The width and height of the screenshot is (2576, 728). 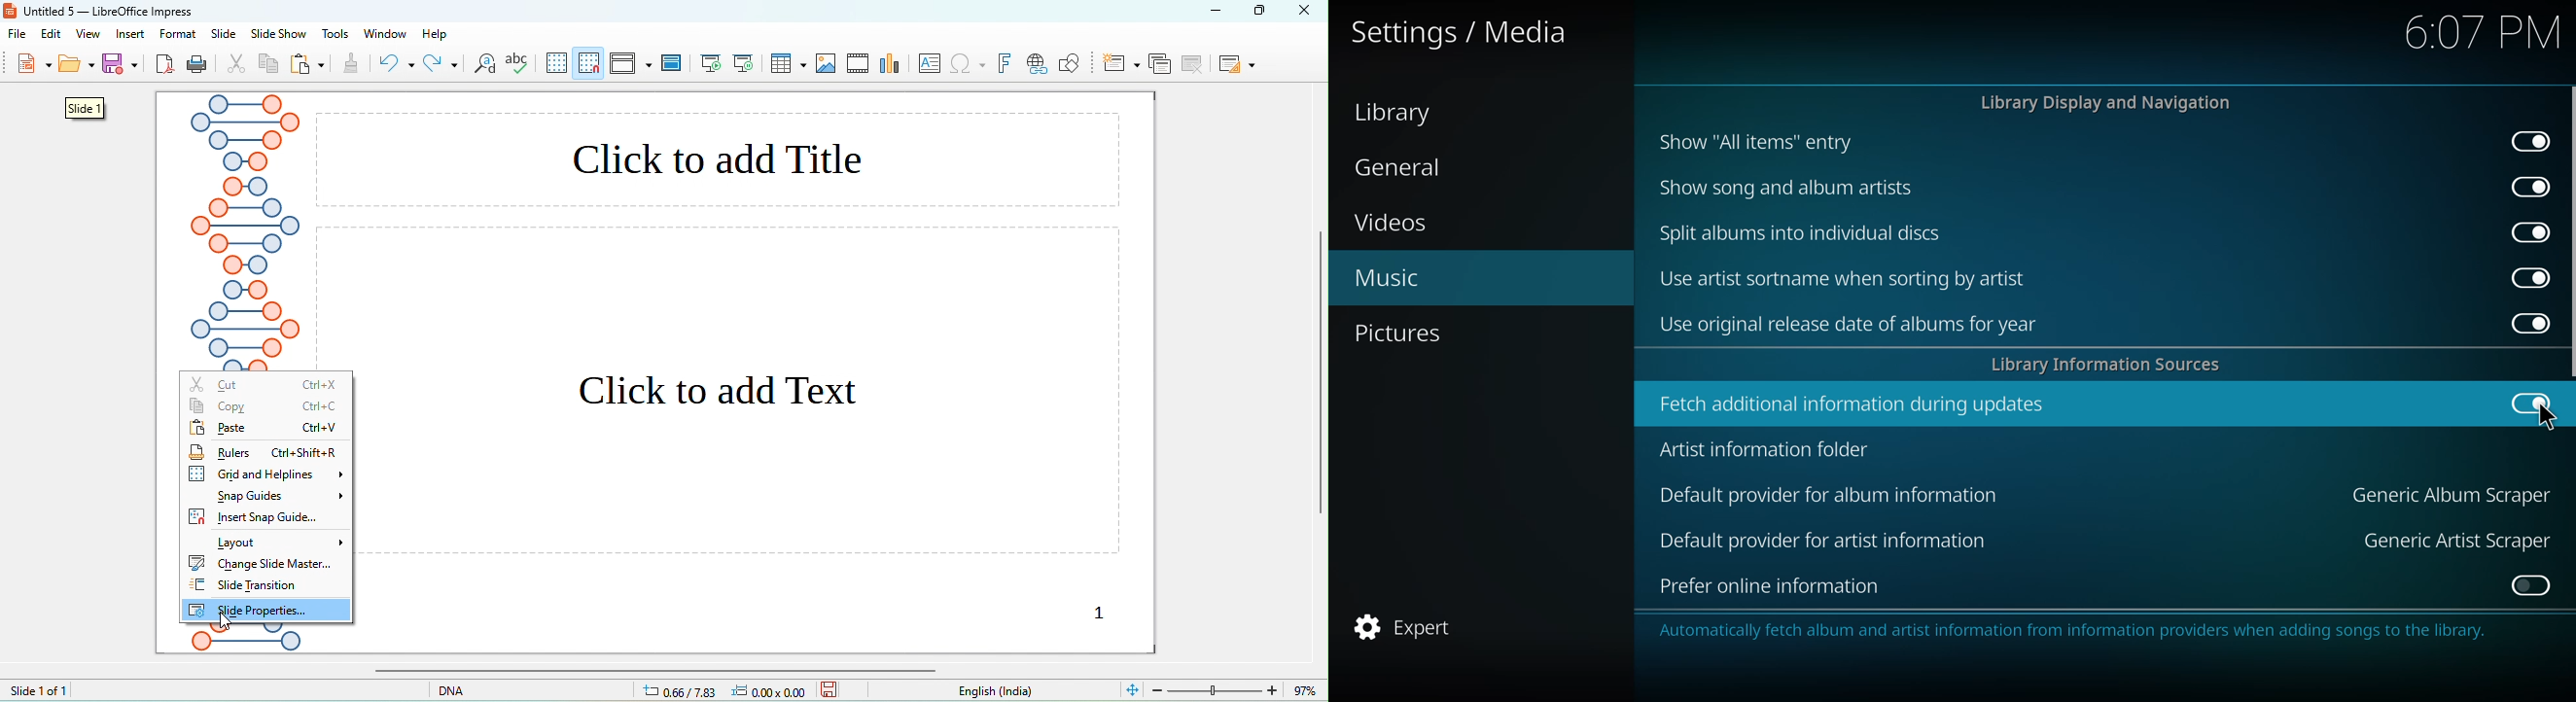 I want to click on library display and navigation, so click(x=2106, y=103).